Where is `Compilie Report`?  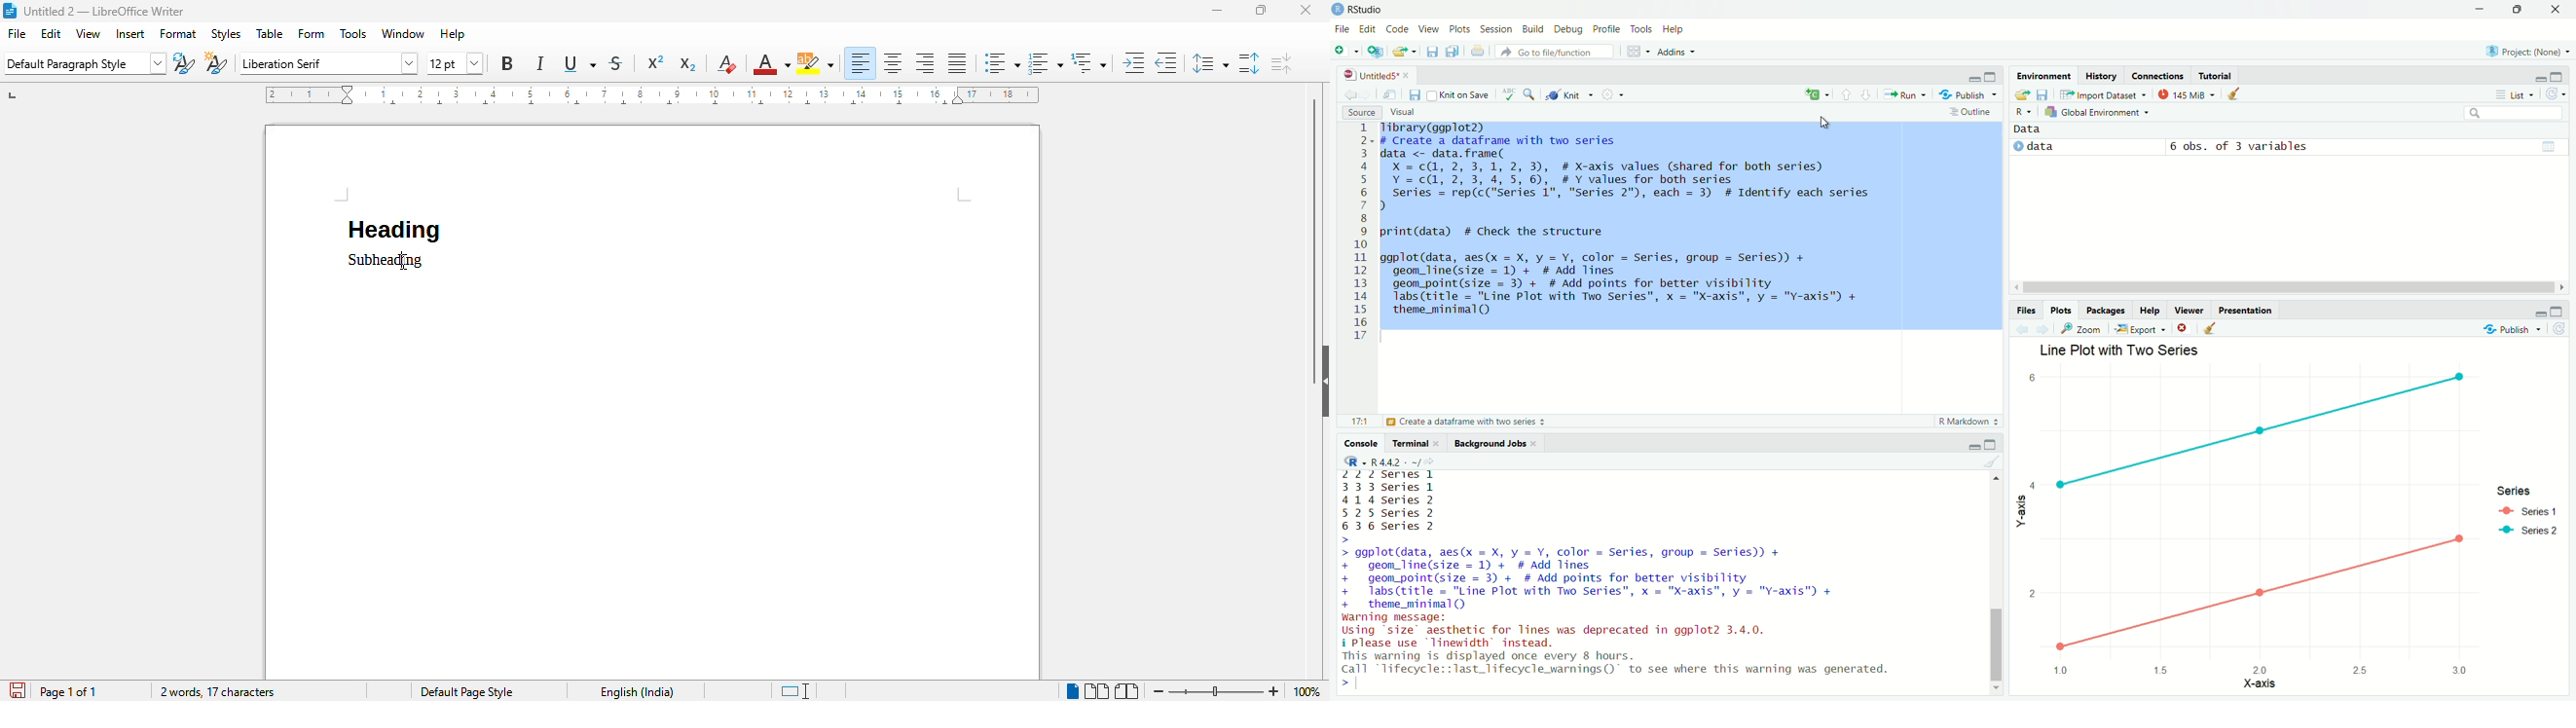
Compilie Report is located at coordinates (1614, 95).